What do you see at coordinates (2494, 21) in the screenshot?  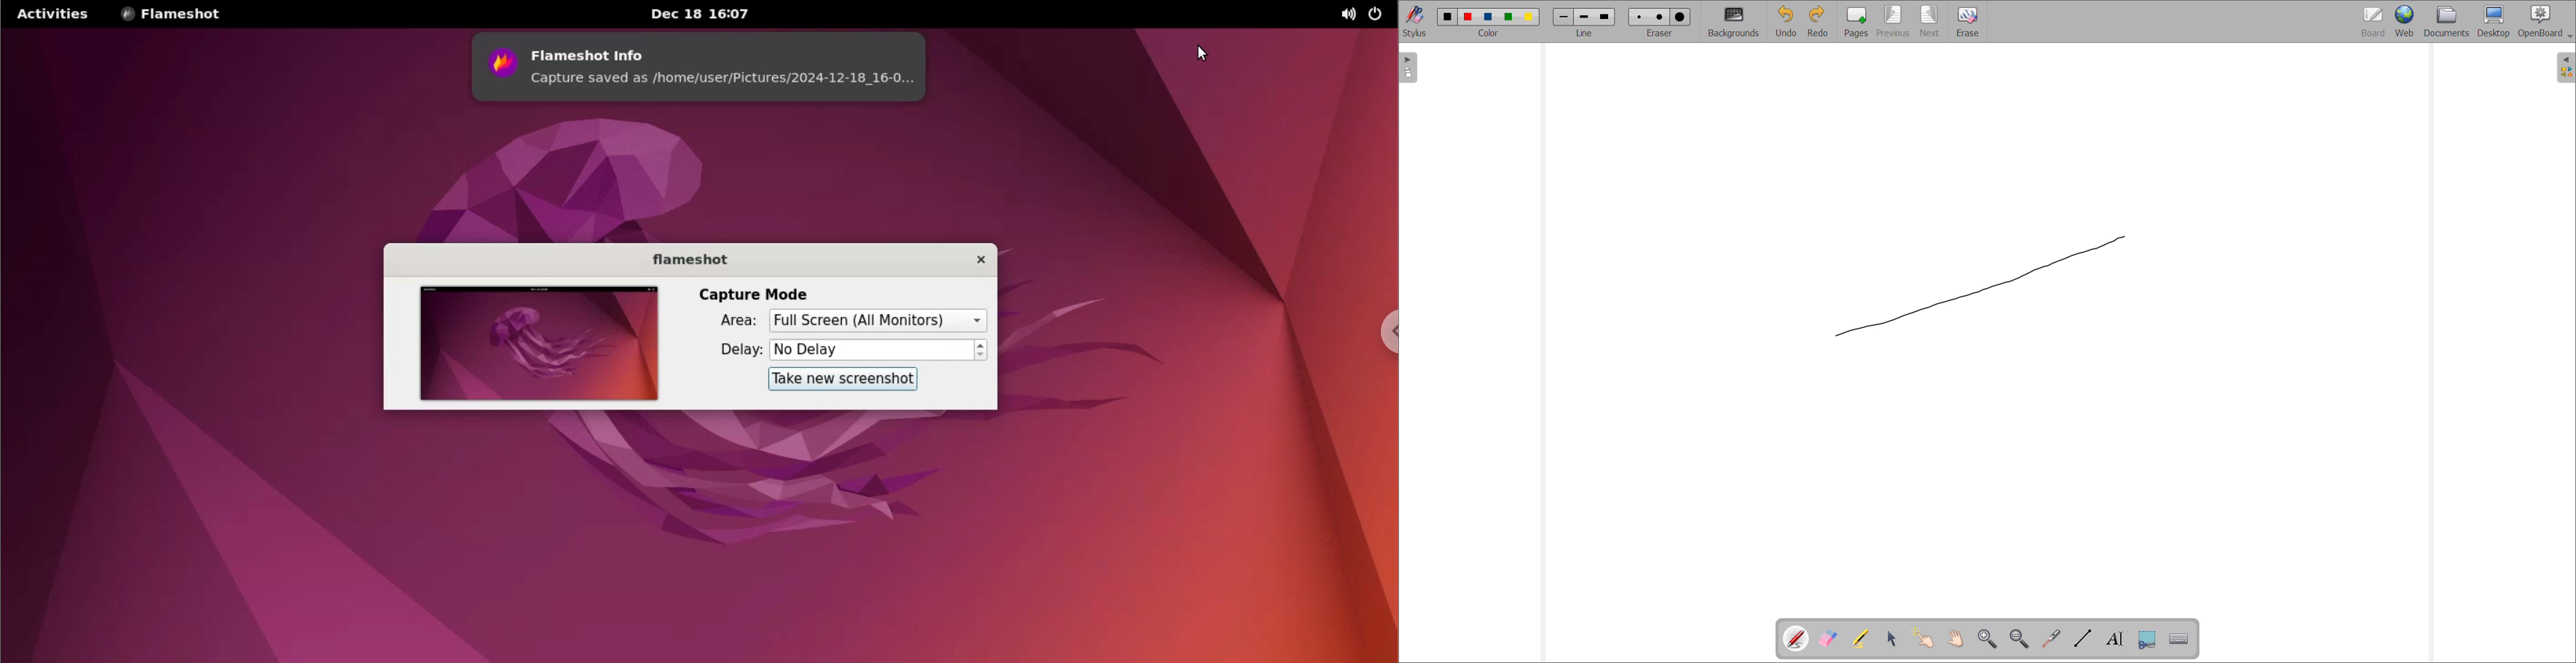 I see `desktop` at bounding box center [2494, 21].